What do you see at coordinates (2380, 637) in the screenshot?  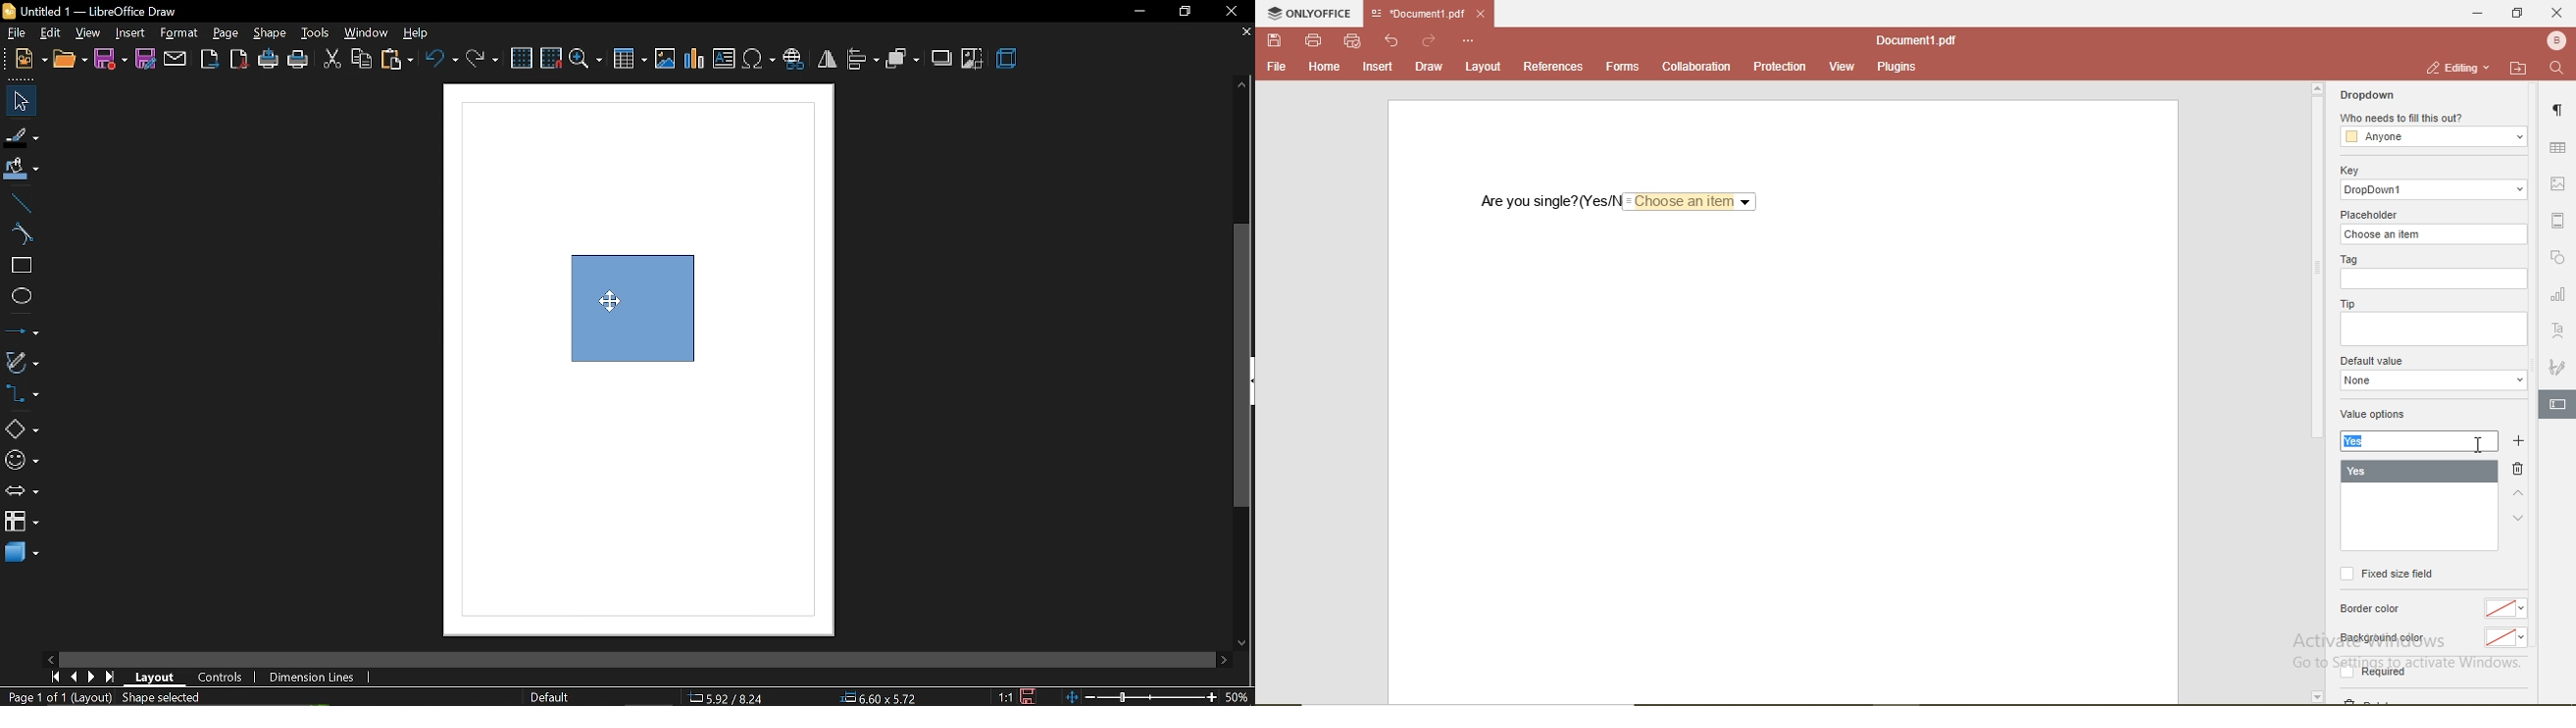 I see `Background color` at bounding box center [2380, 637].